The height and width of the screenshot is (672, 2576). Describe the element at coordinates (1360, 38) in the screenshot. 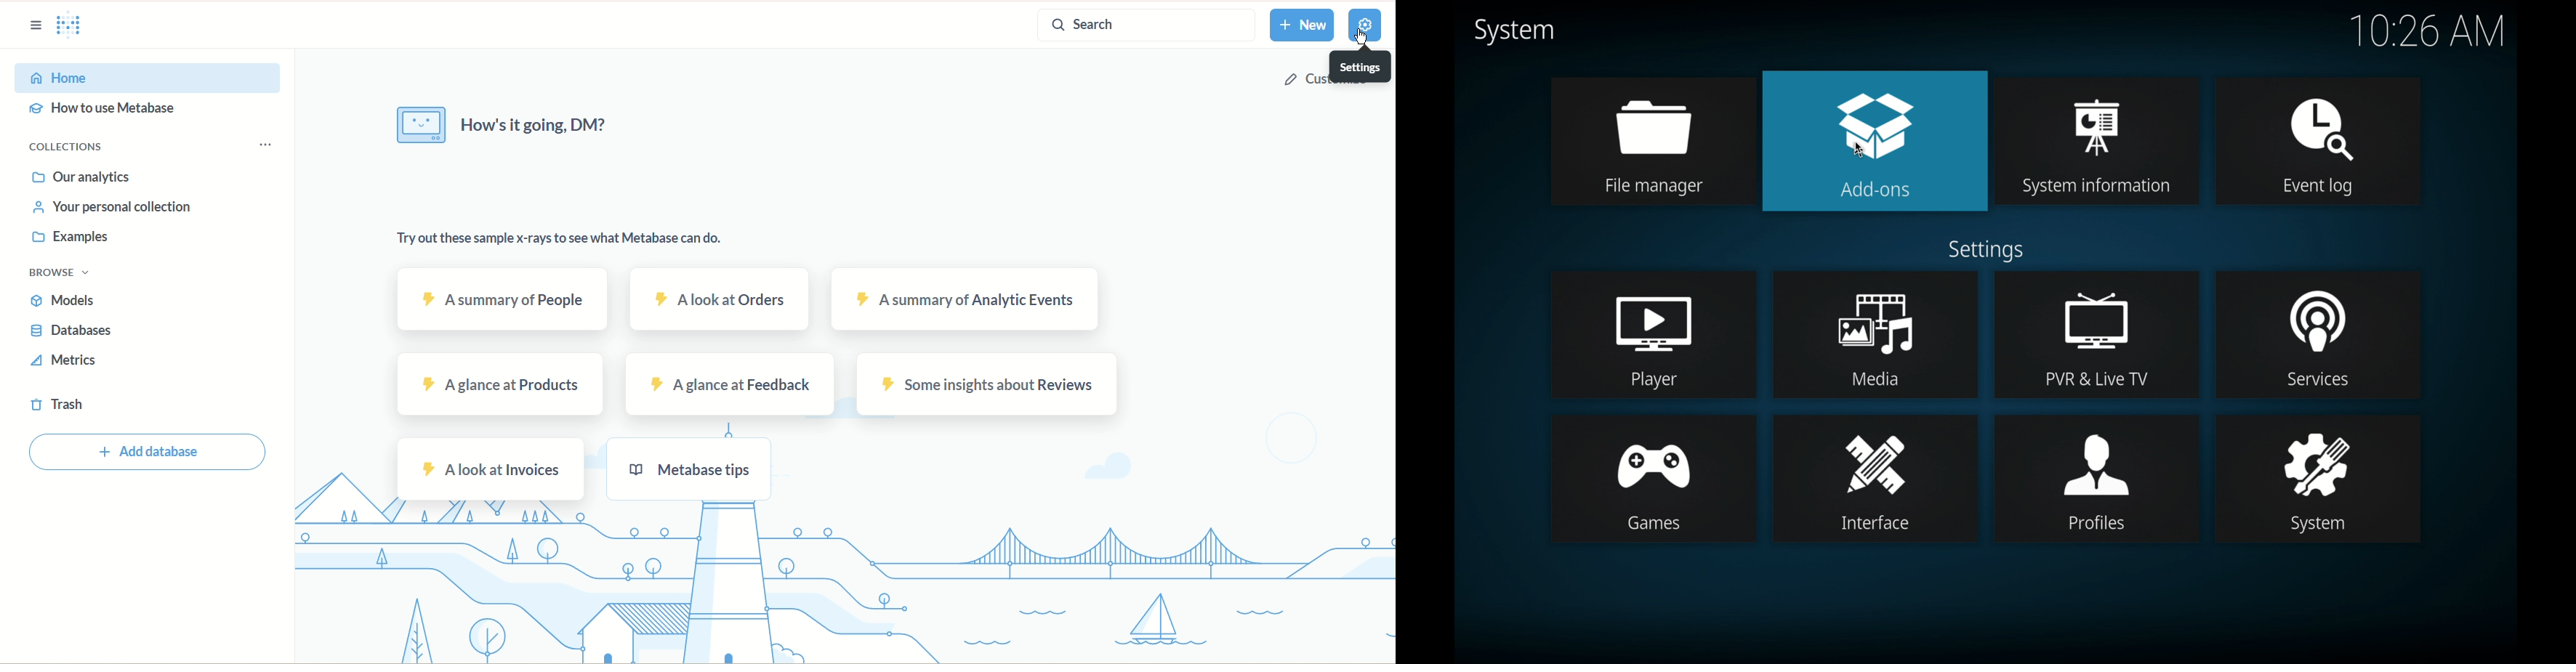

I see `cursor` at that location.